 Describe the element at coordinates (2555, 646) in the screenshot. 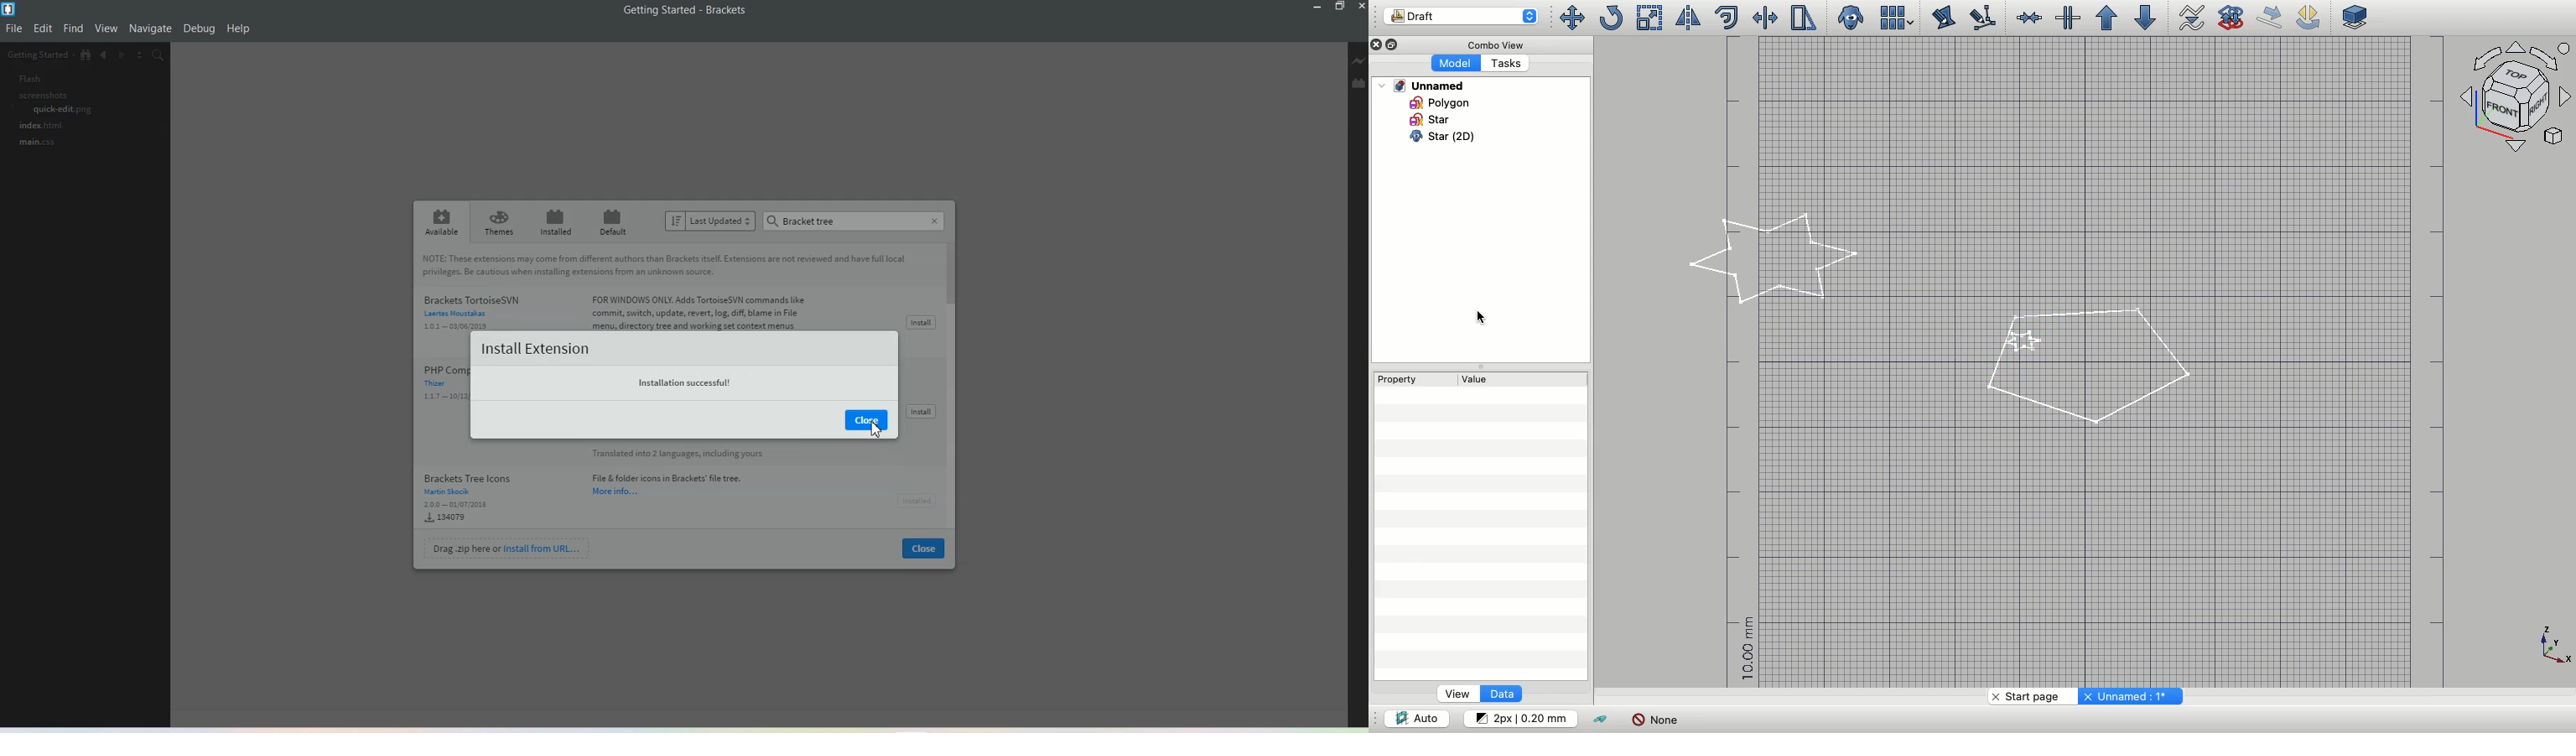

I see `Axis` at that location.